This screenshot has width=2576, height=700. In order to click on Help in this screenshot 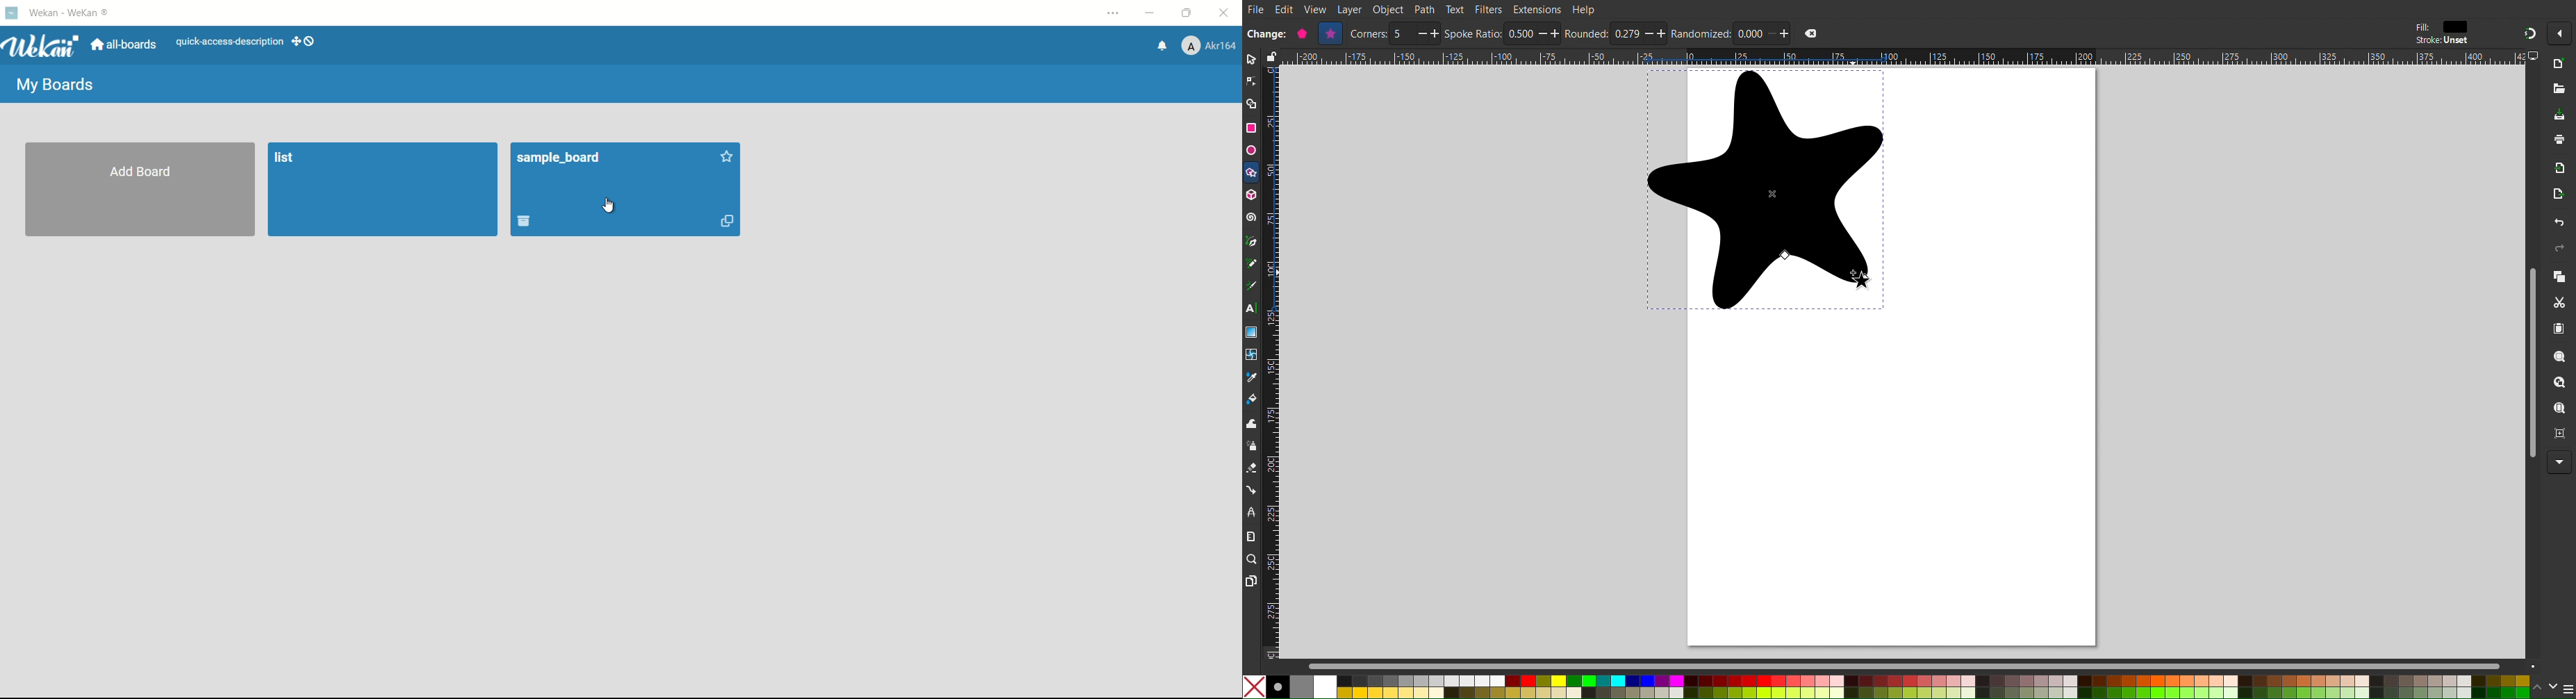, I will do `click(1585, 9)`.